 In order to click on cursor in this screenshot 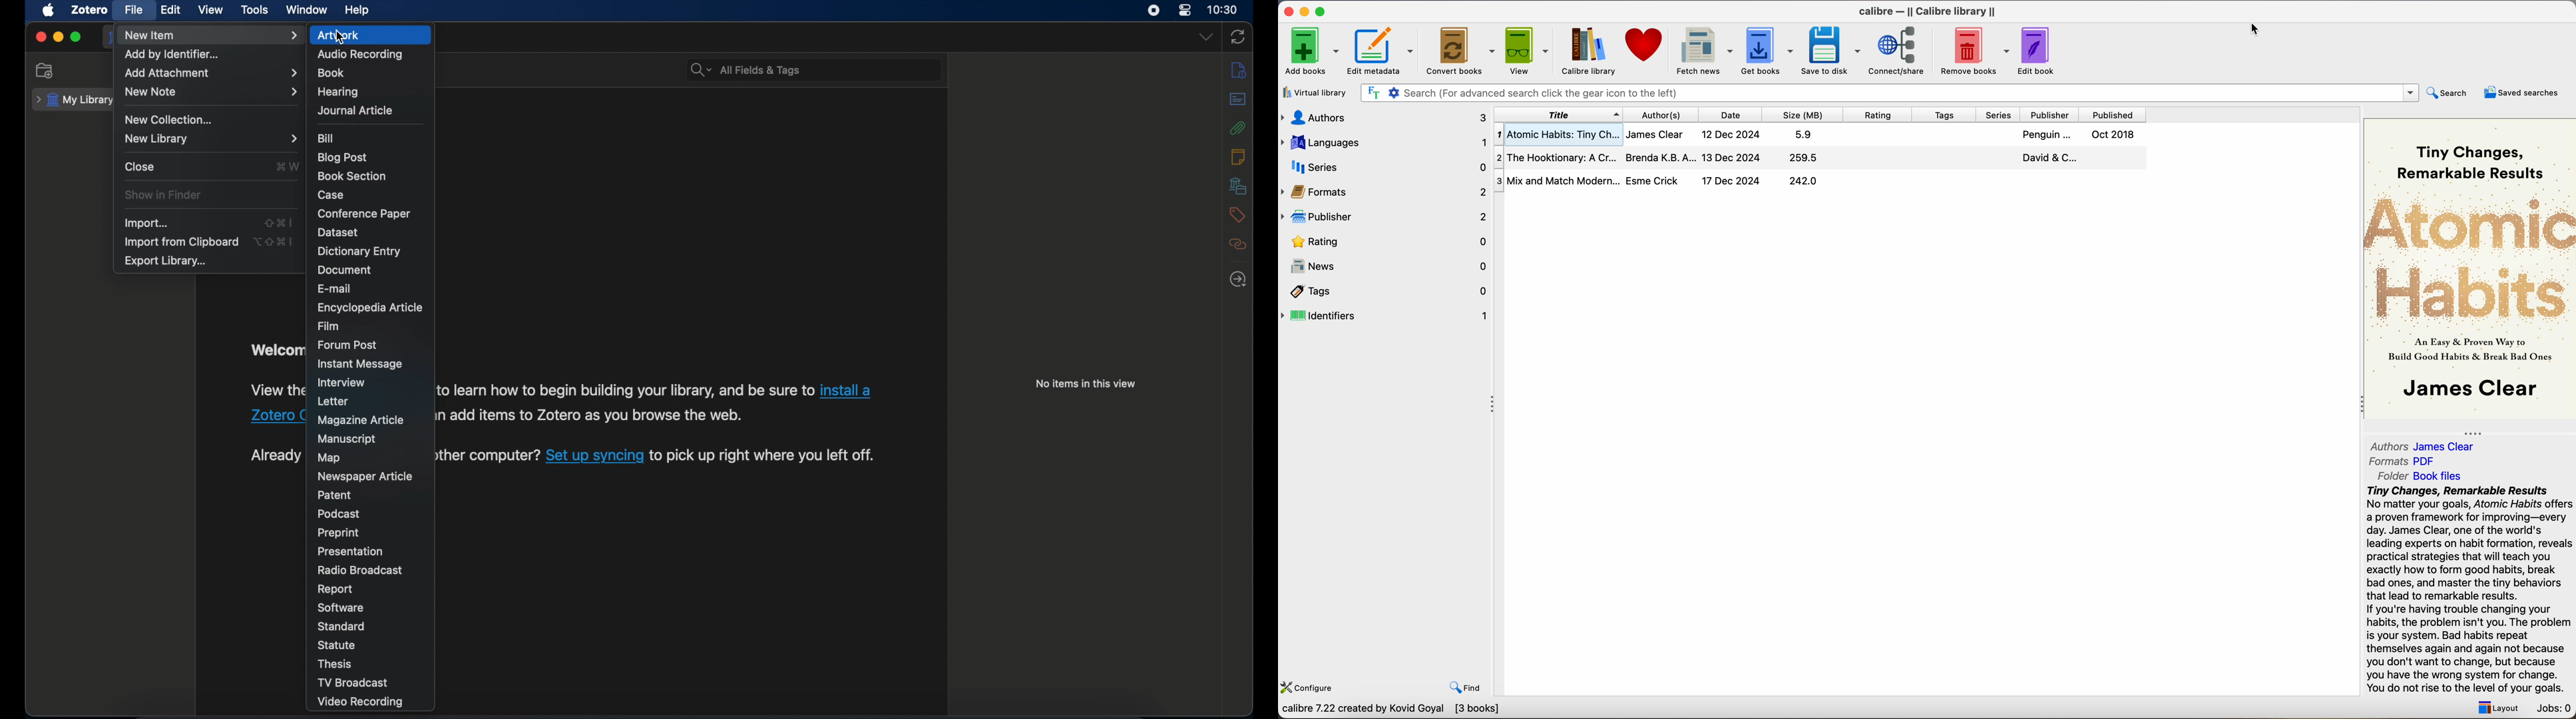, I will do `click(340, 38)`.